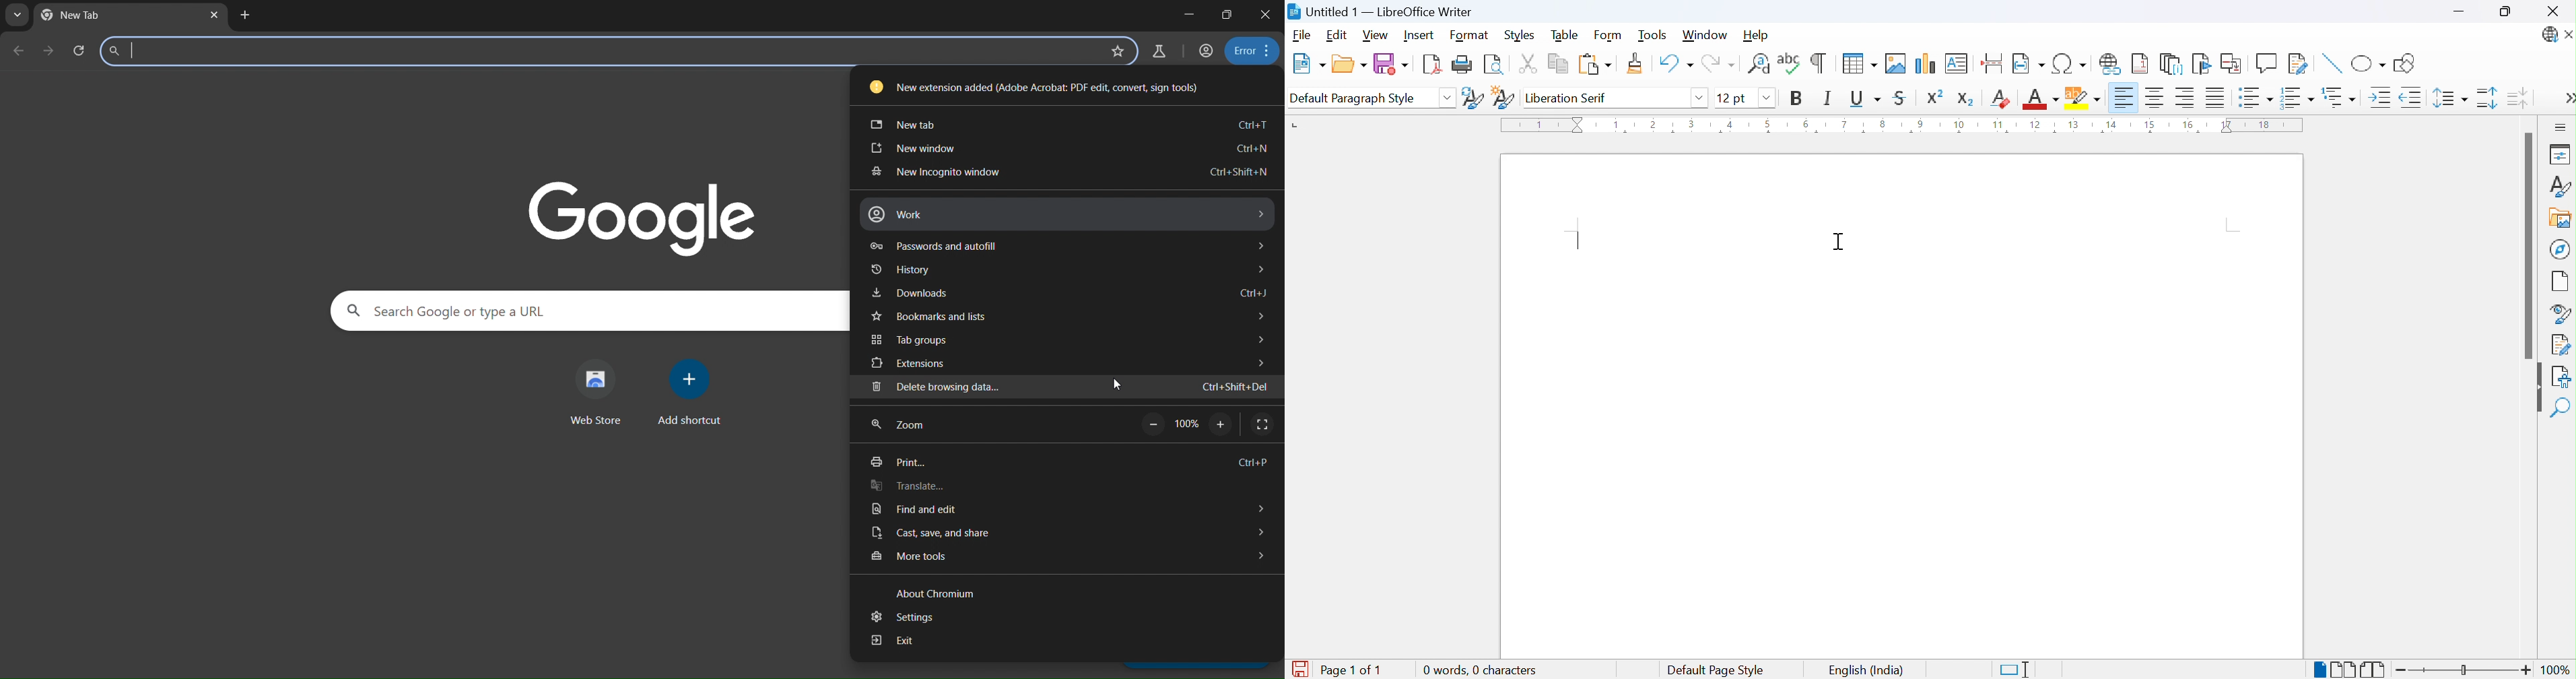  What do you see at coordinates (79, 50) in the screenshot?
I see `search panel` at bounding box center [79, 50].